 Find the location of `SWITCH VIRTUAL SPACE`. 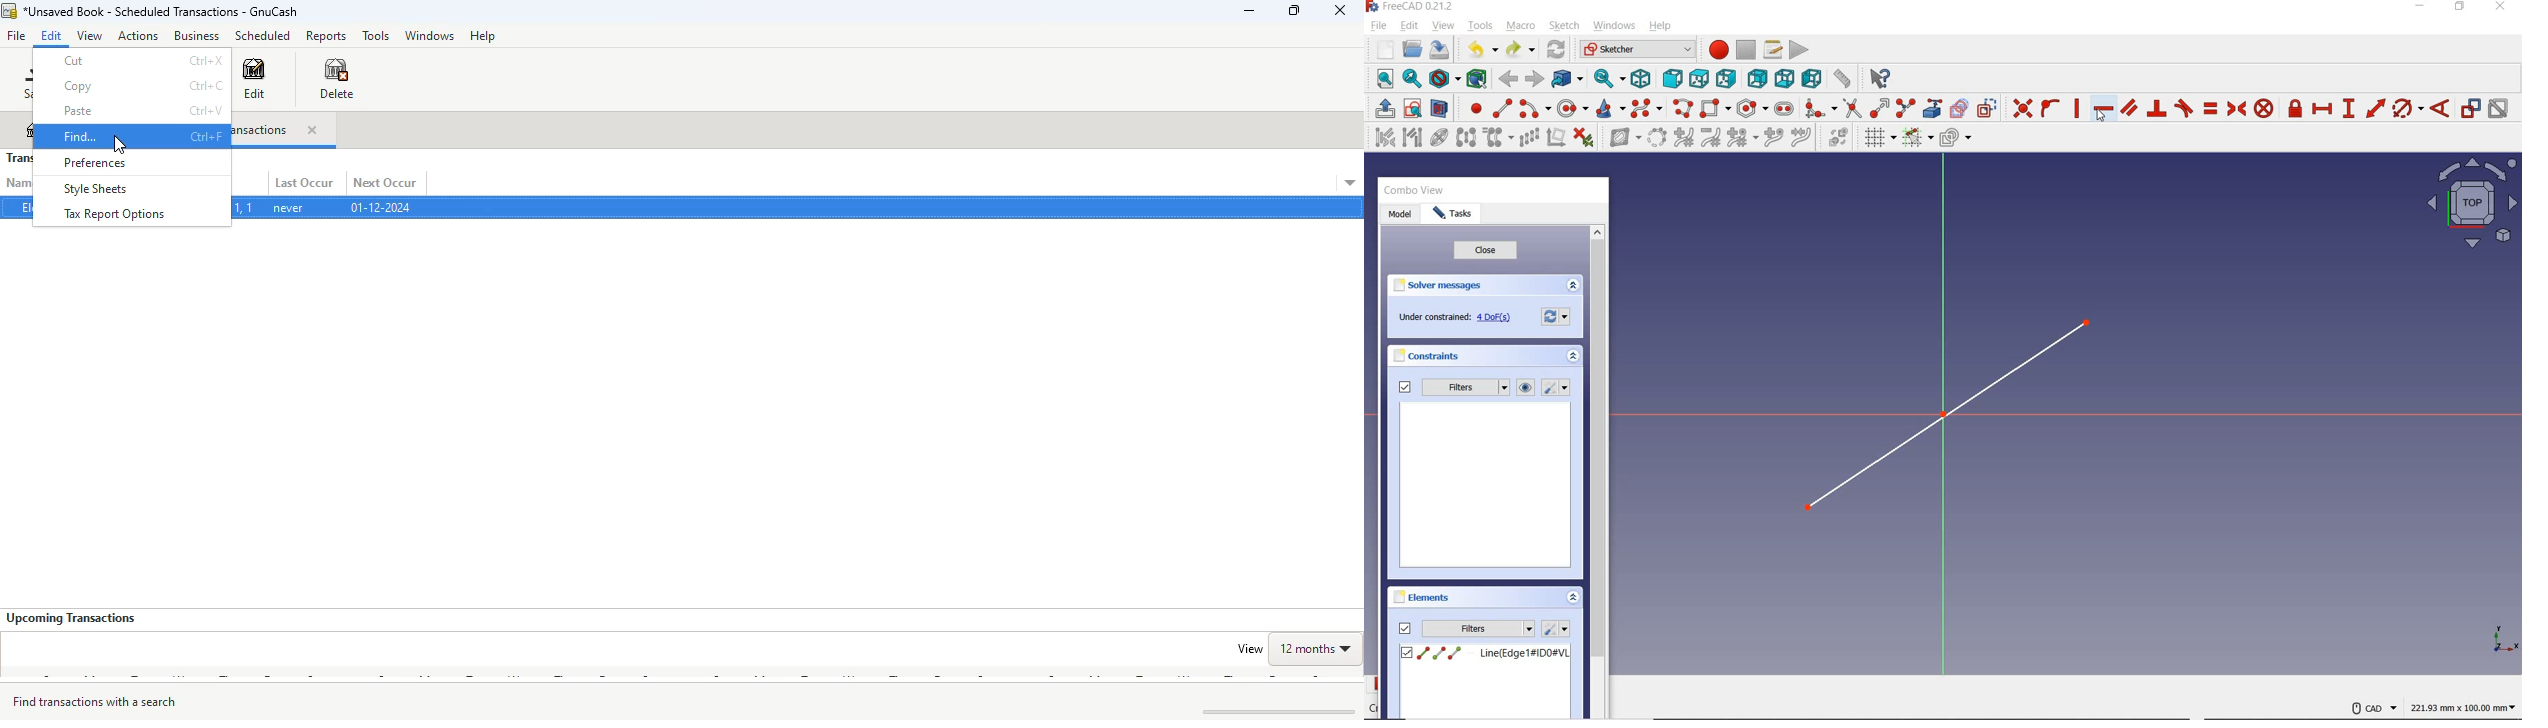

SWITCH VIRTUAL SPACE is located at coordinates (1838, 137).